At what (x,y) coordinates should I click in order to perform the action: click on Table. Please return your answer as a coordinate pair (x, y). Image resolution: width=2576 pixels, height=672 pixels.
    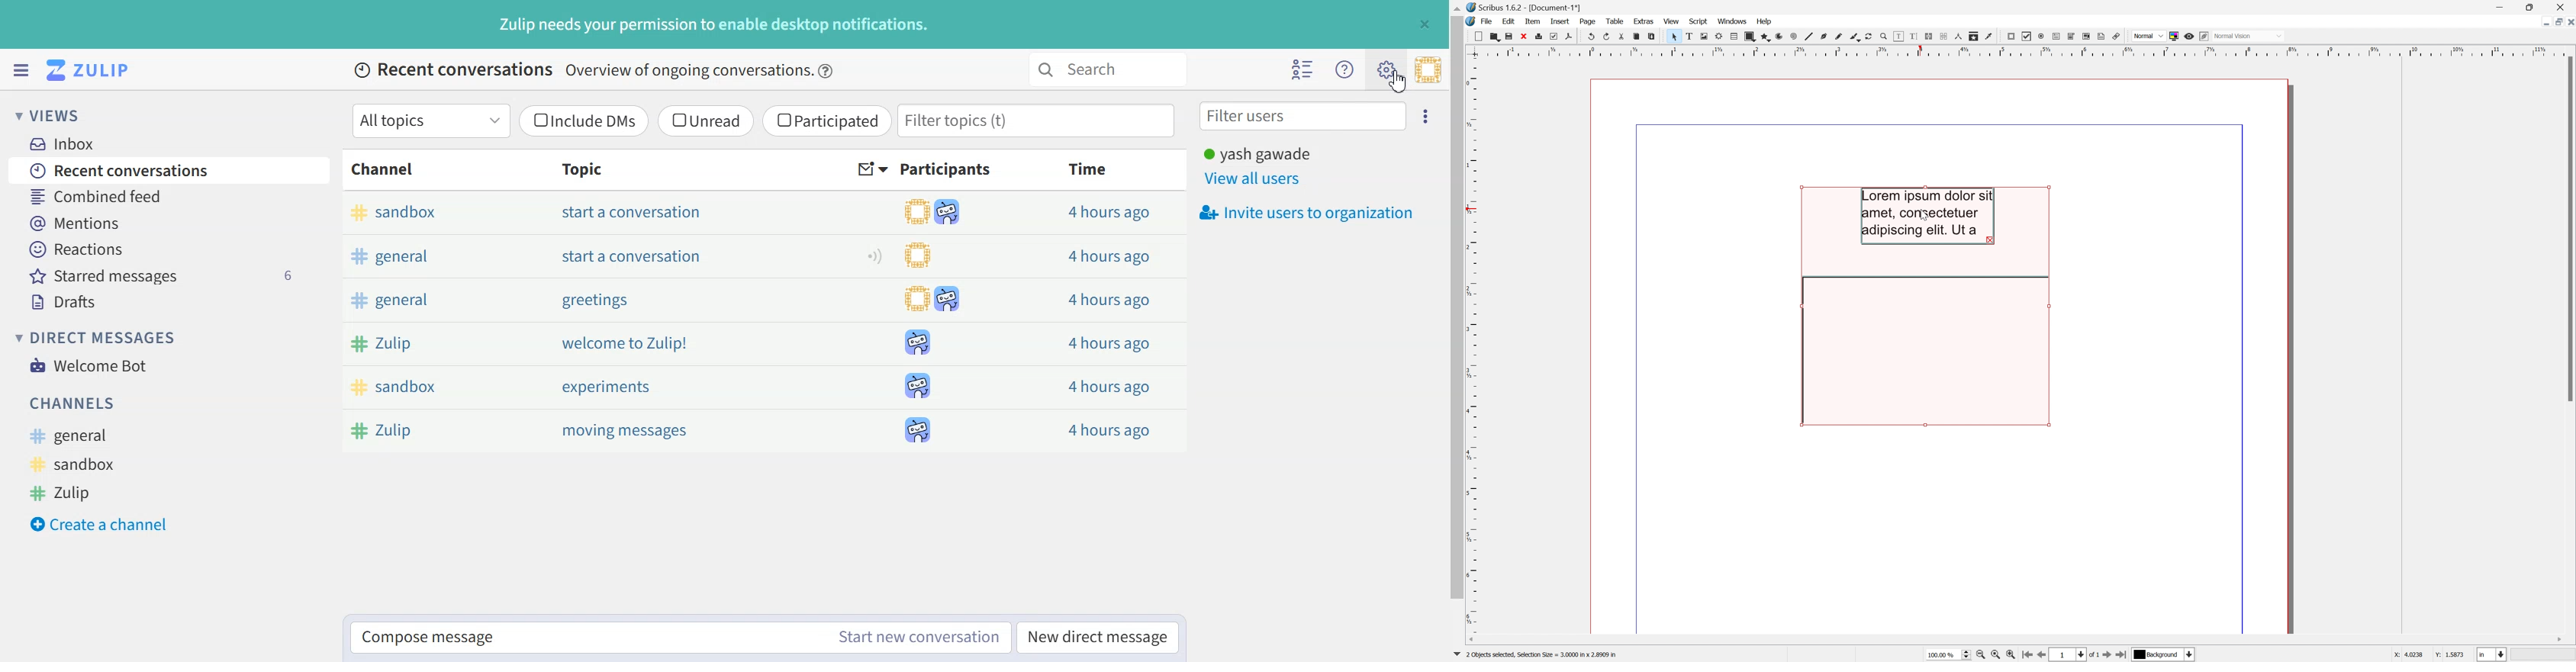
    Looking at the image, I should click on (1616, 22).